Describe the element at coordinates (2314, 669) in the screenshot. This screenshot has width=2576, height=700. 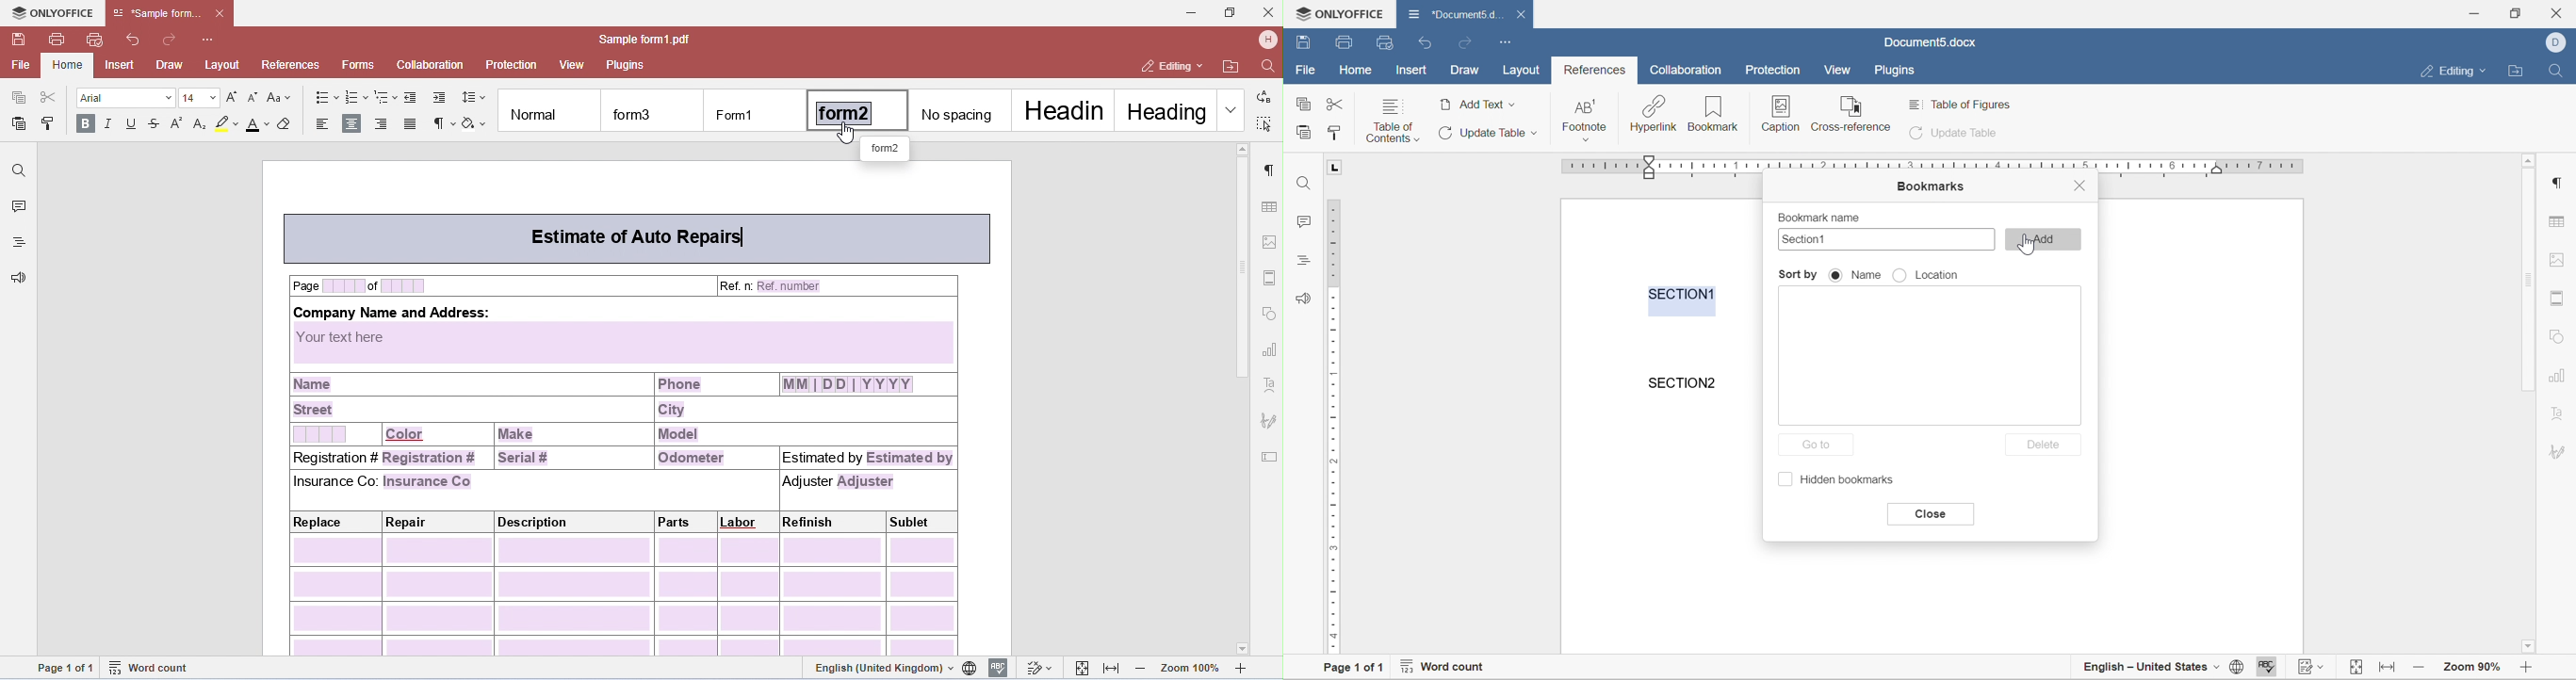
I see `track changes` at that location.